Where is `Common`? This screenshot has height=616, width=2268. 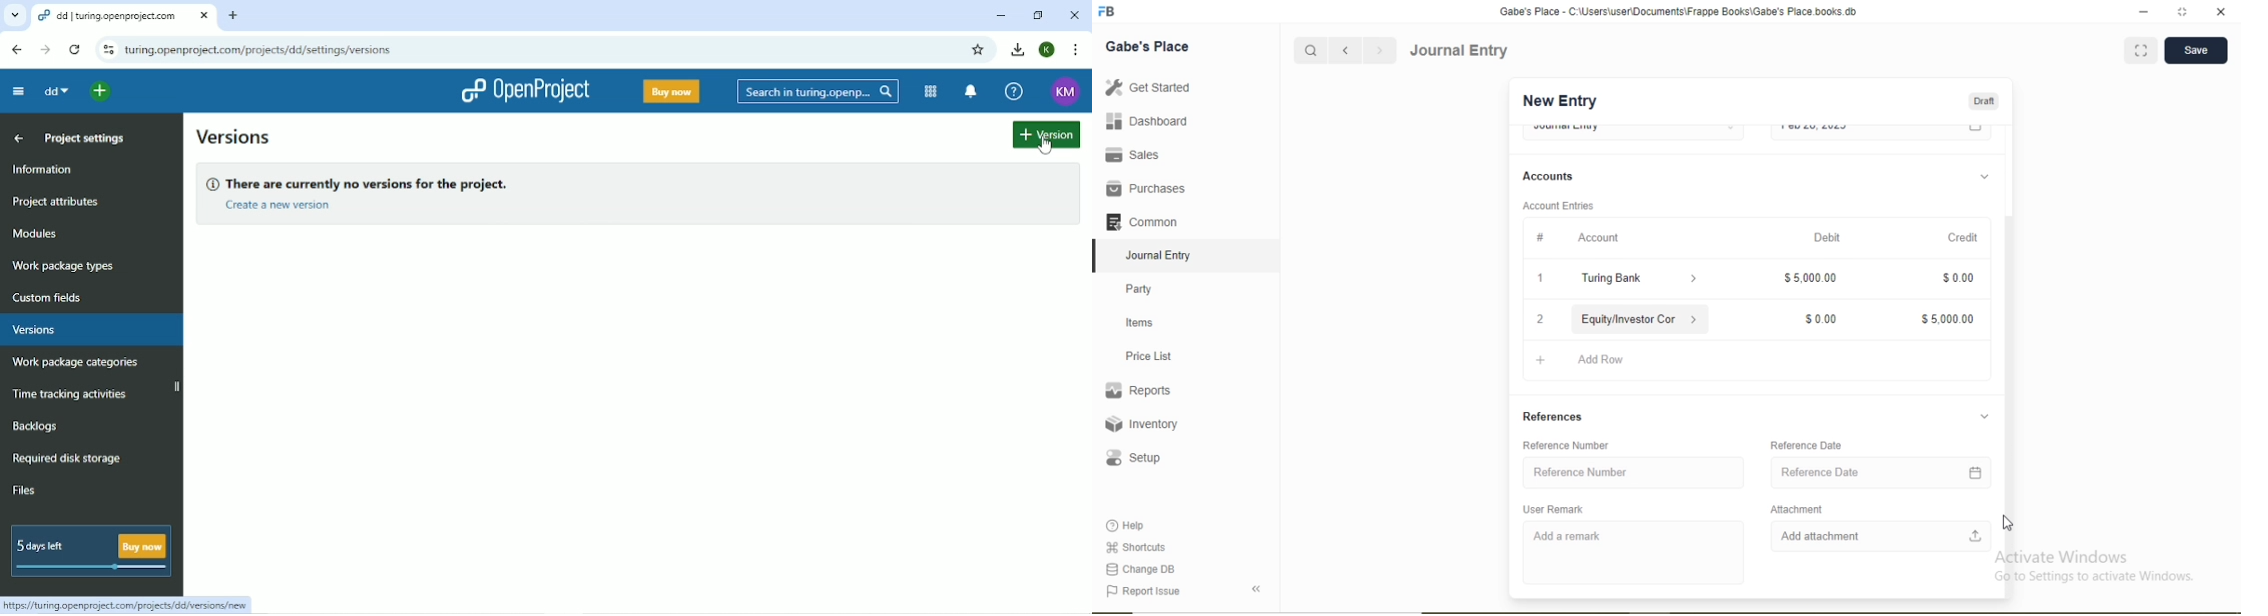 Common is located at coordinates (1140, 221).